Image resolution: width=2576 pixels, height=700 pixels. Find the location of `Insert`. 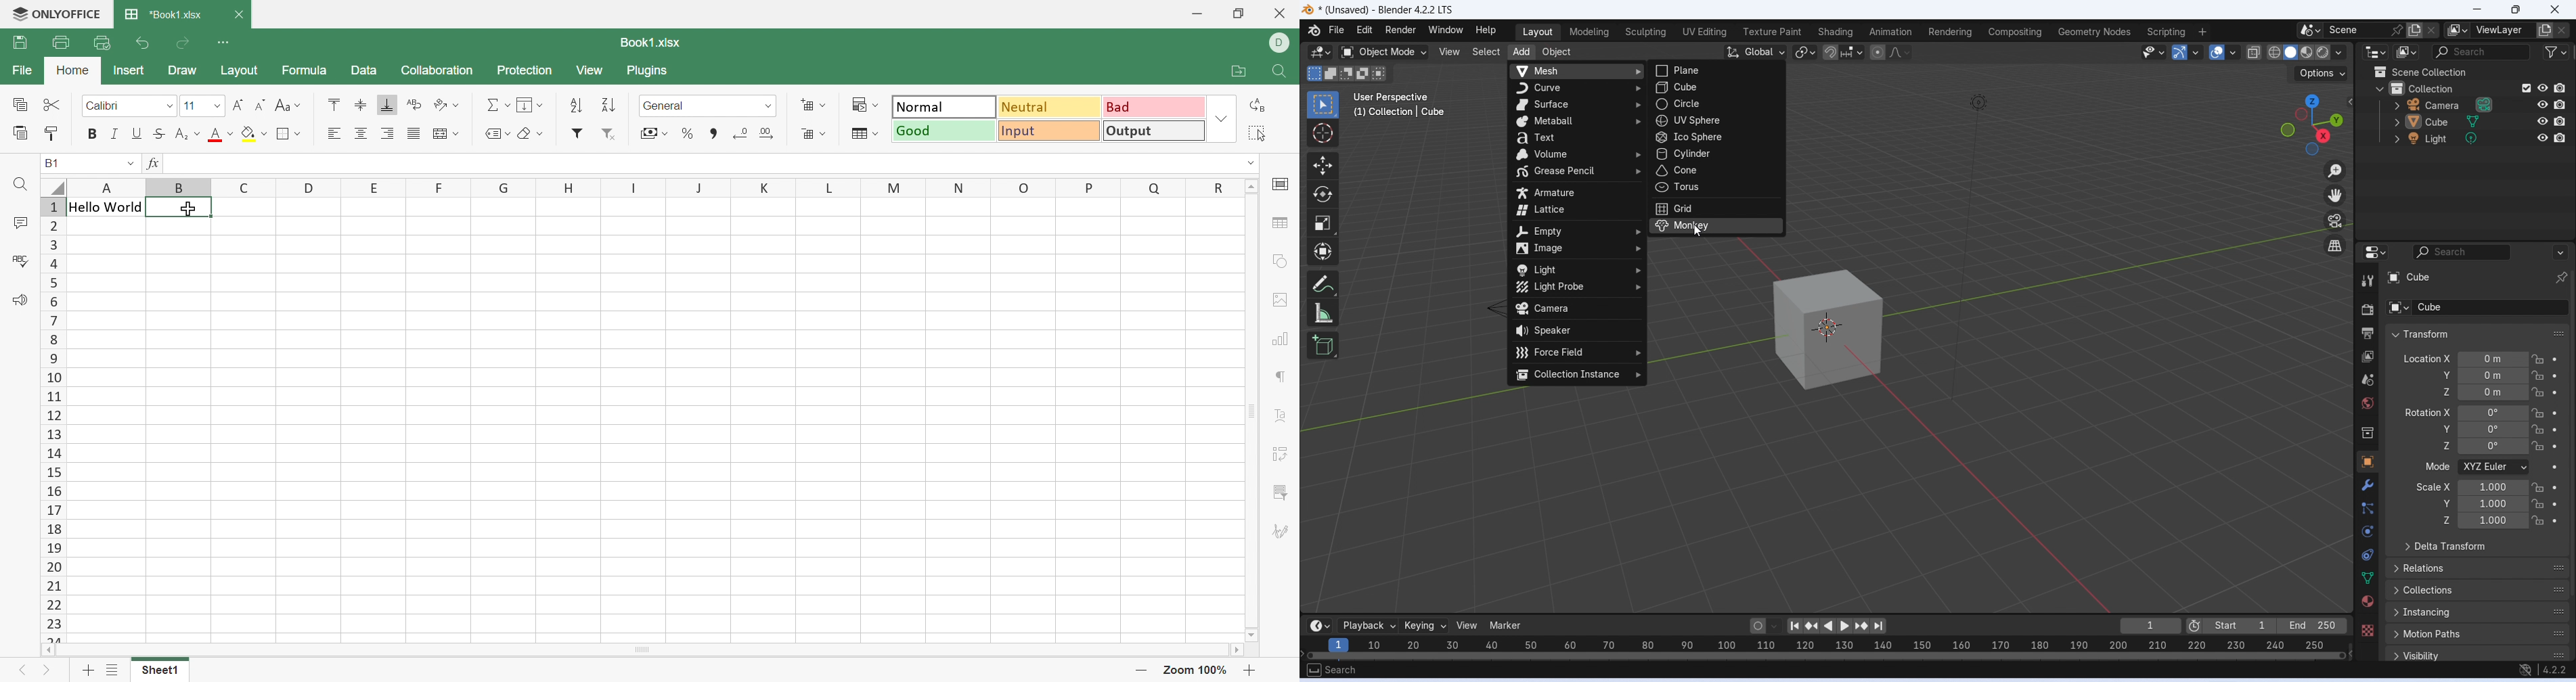

Insert is located at coordinates (129, 70).